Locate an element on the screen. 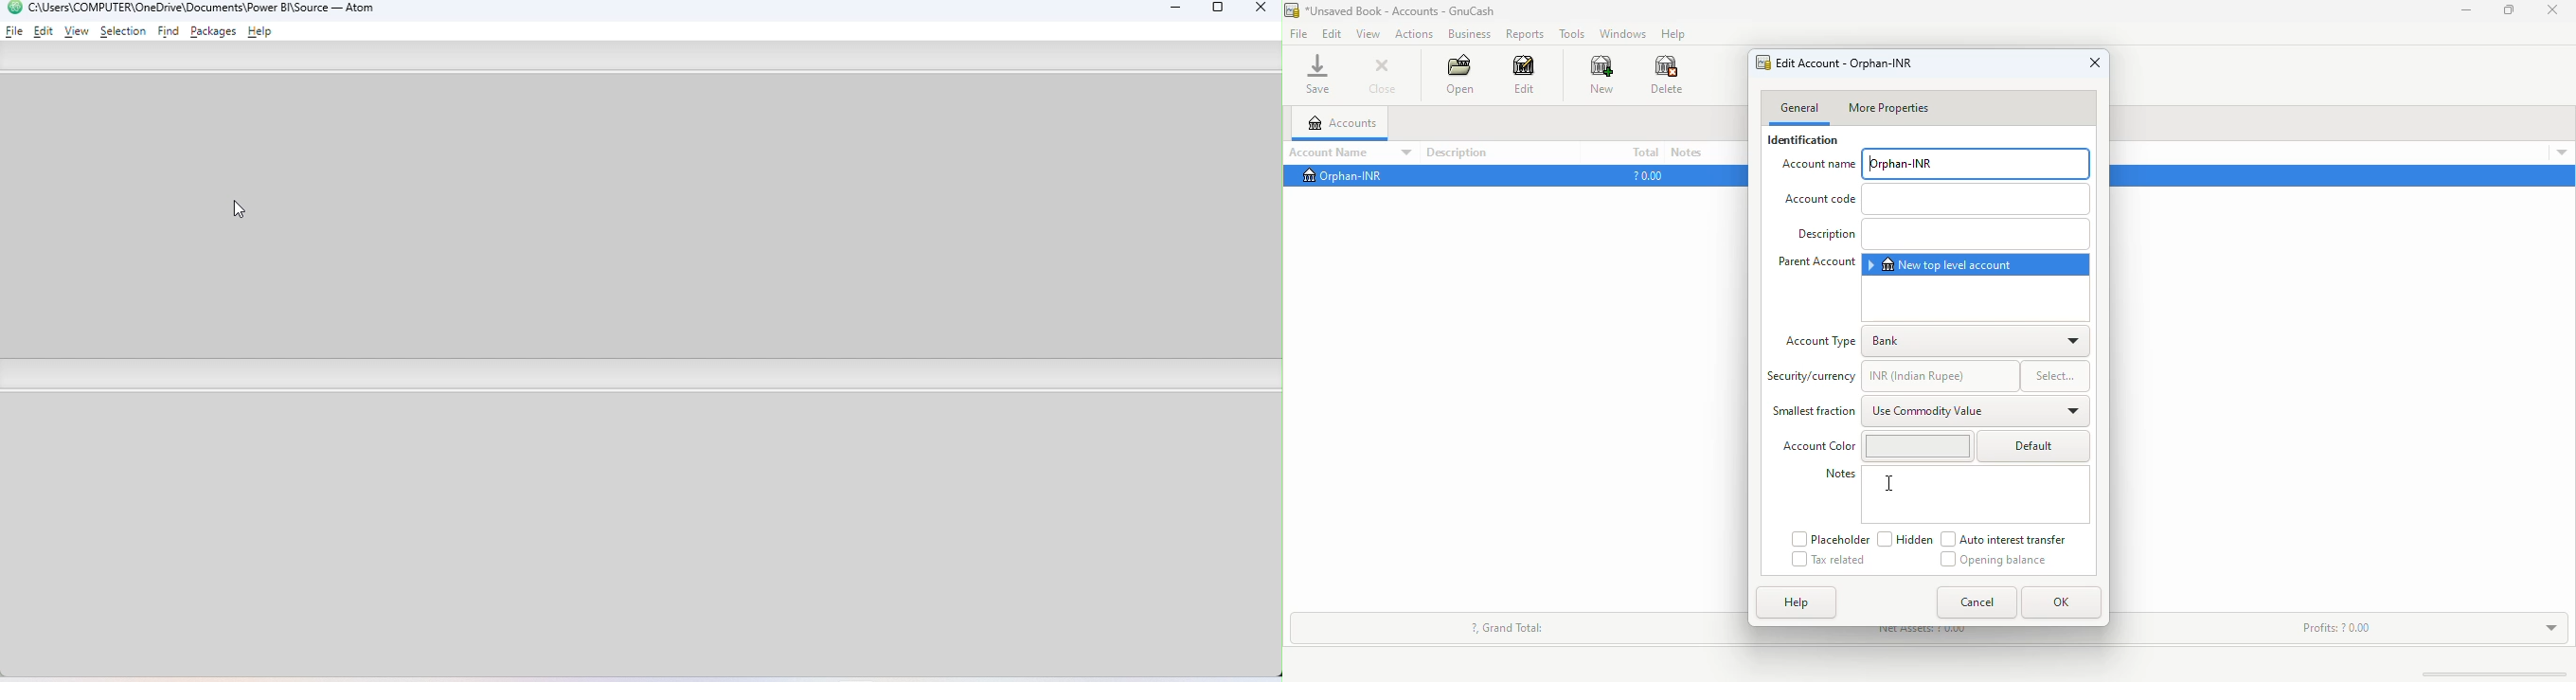 Image resolution: width=2576 pixels, height=700 pixels. INR (Indian rupee_ is located at coordinates (1939, 374).